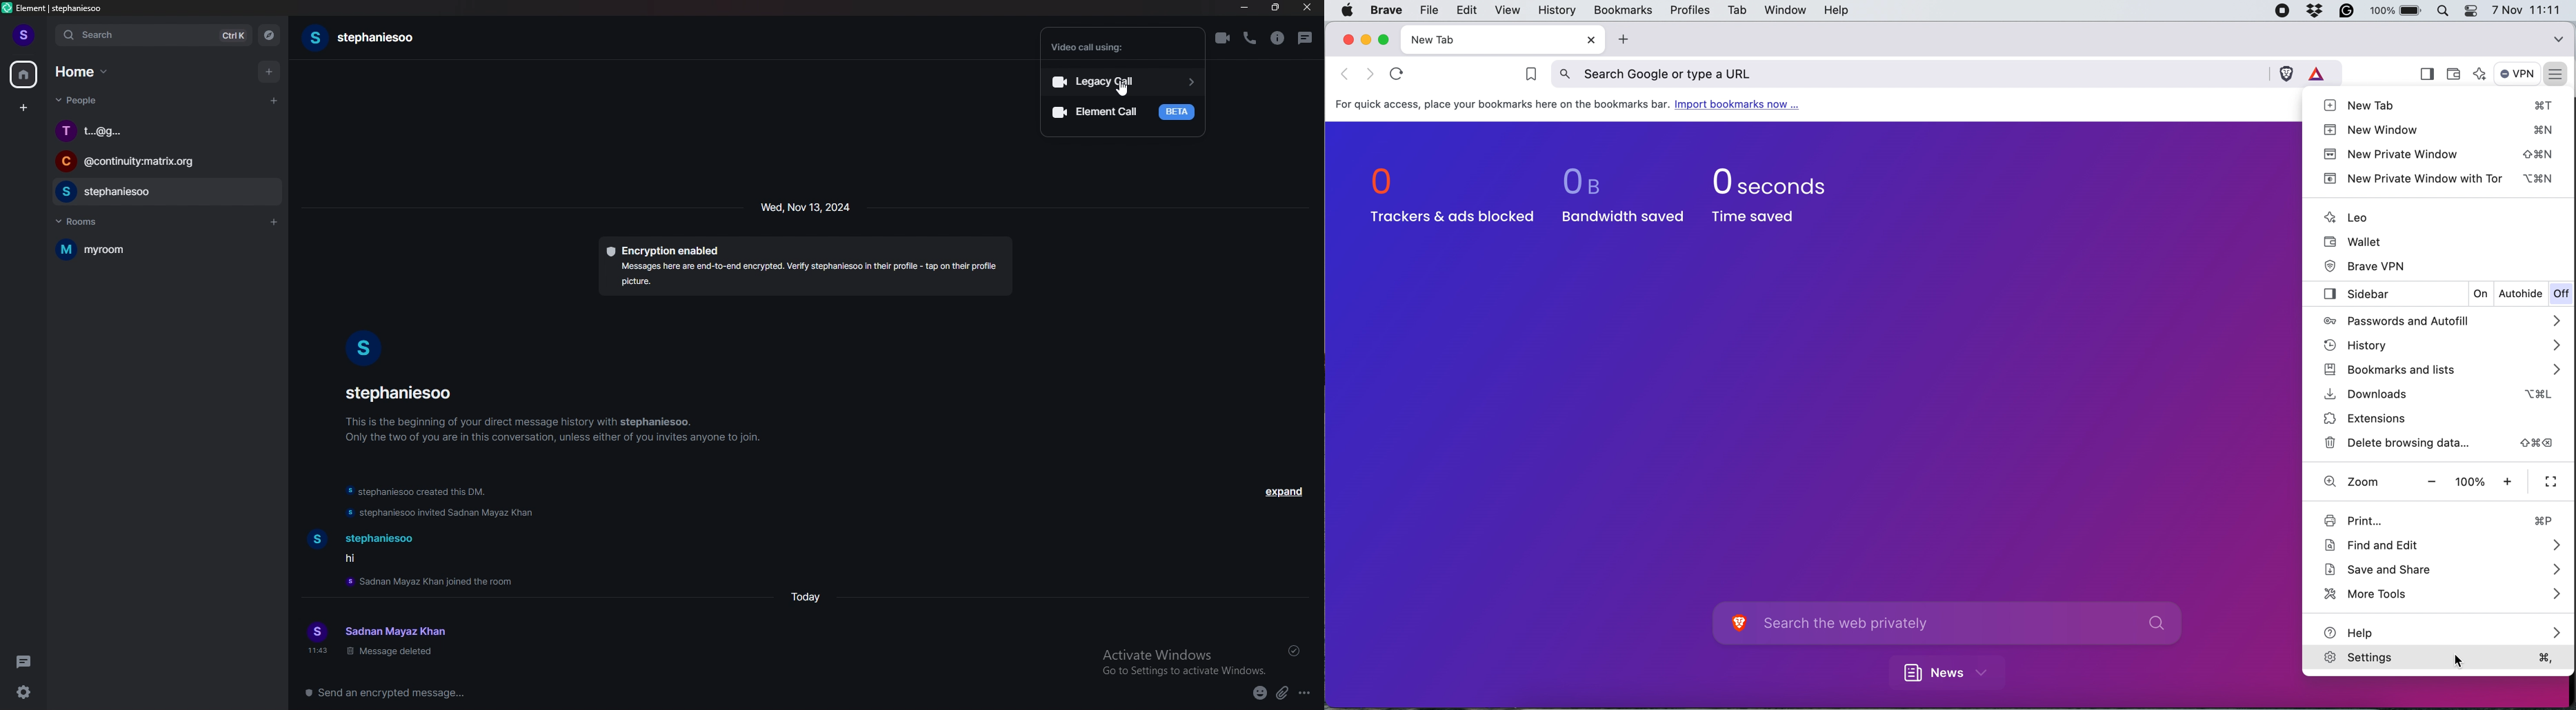  What do you see at coordinates (1122, 111) in the screenshot?
I see `element call` at bounding box center [1122, 111].